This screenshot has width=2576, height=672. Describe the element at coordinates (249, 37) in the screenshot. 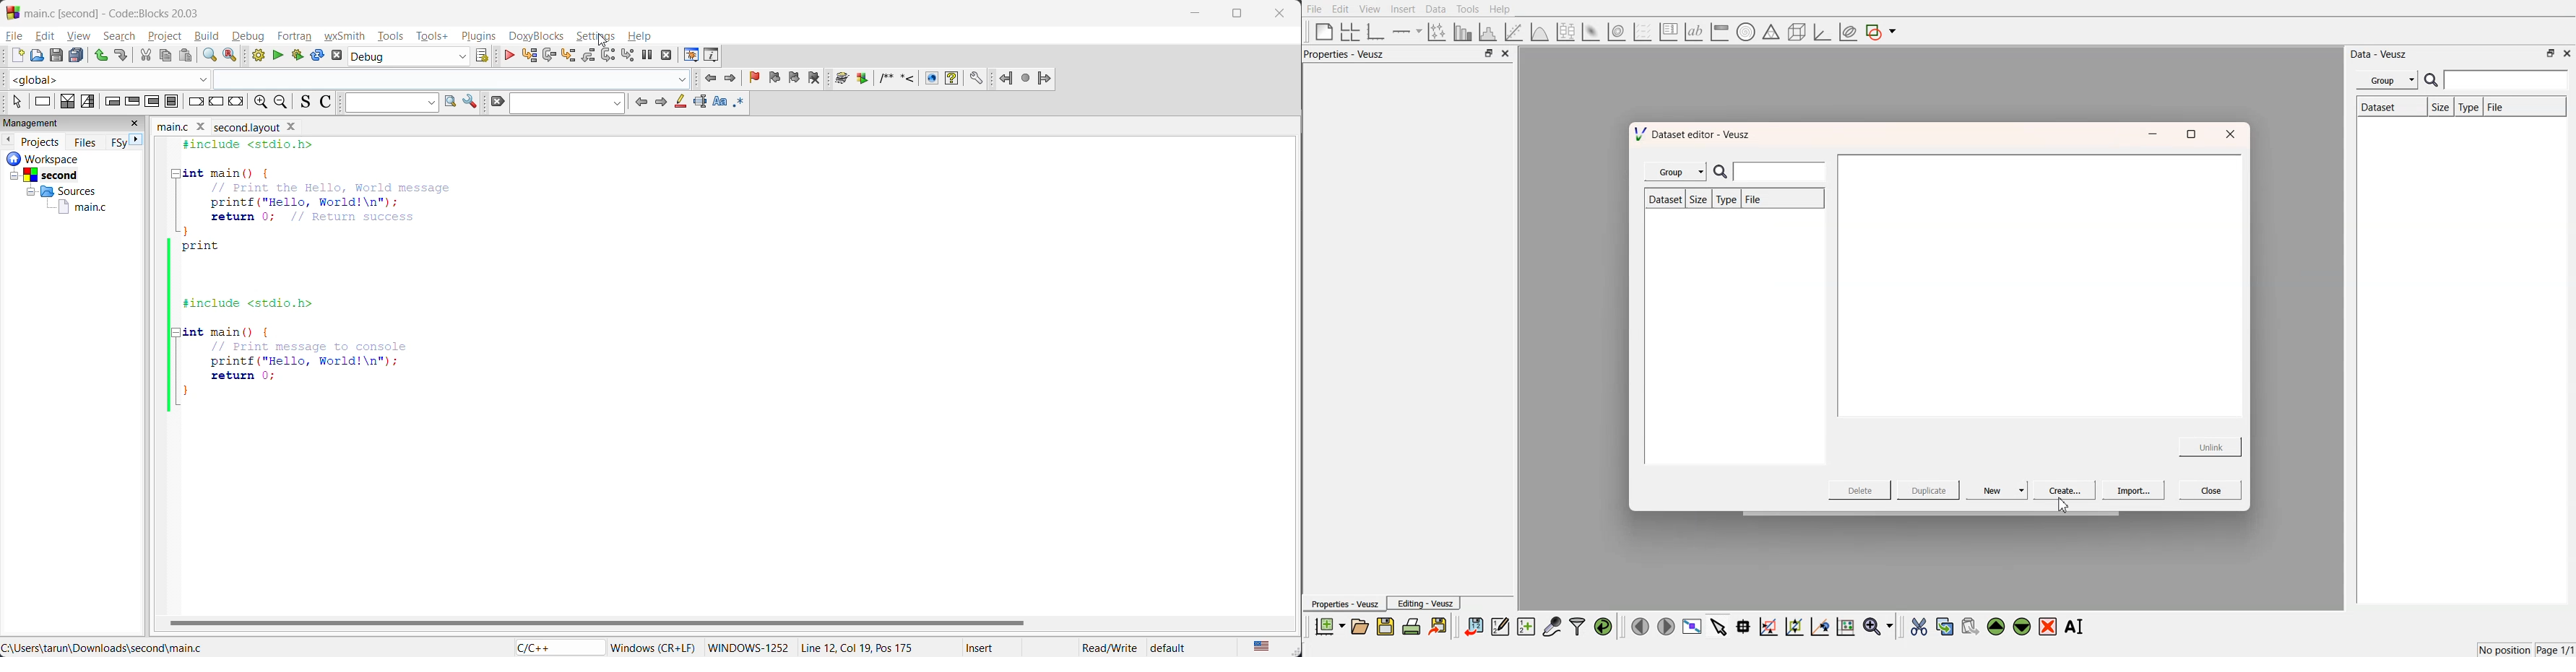

I see `debug` at that location.